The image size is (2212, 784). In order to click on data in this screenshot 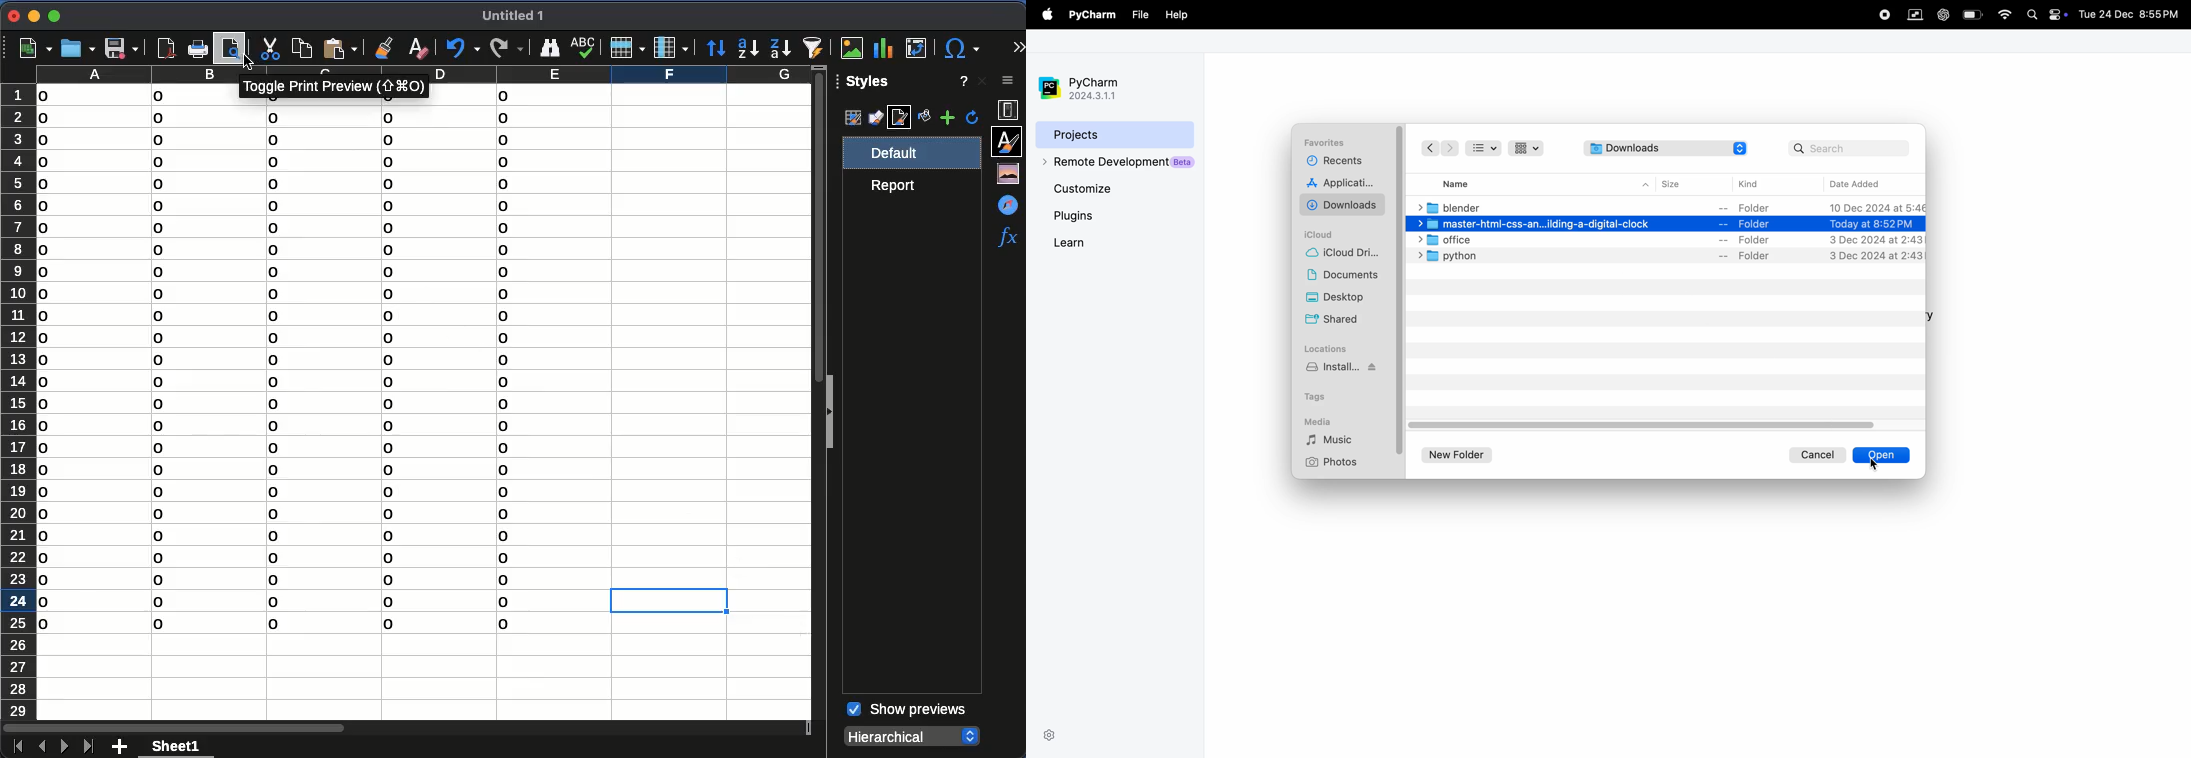, I will do `click(282, 372)`.